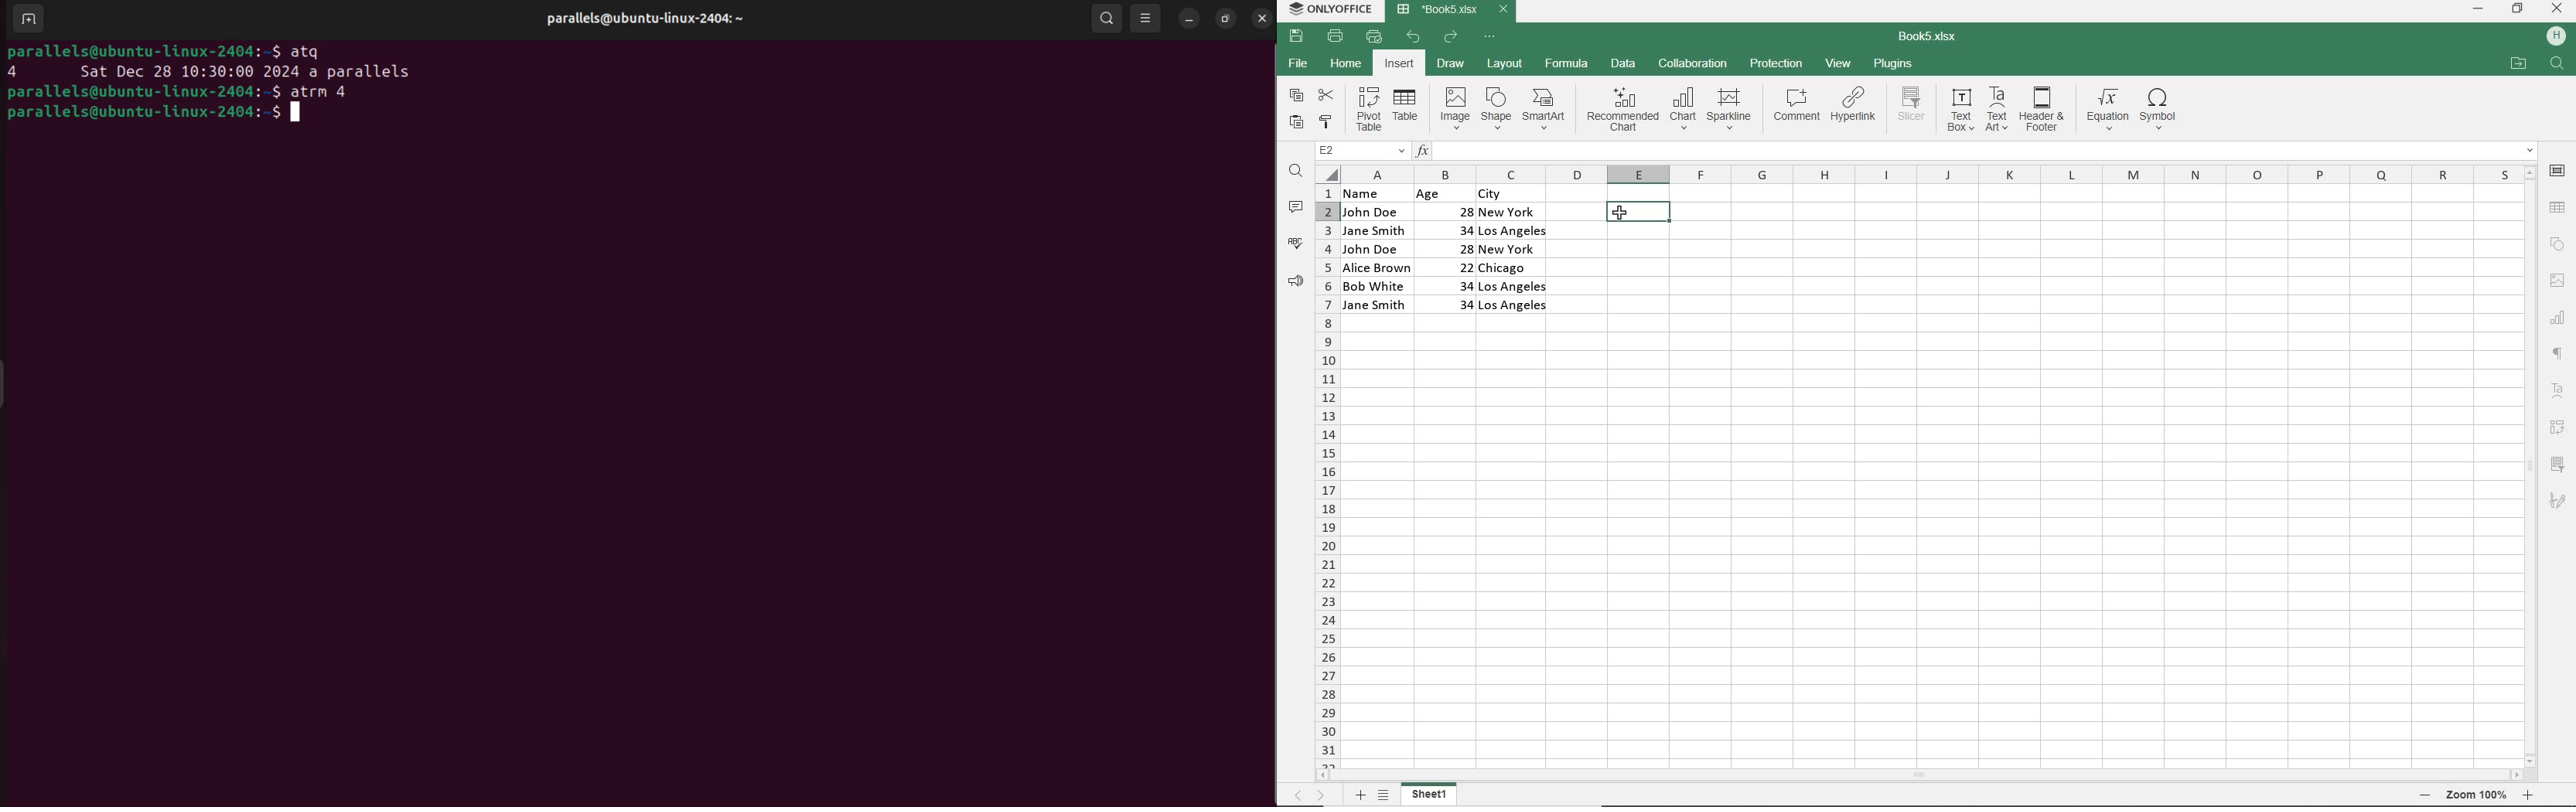 The width and height of the screenshot is (2576, 812). Describe the element at coordinates (1930, 39) in the screenshot. I see `DOCUMENT NAME` at that location.